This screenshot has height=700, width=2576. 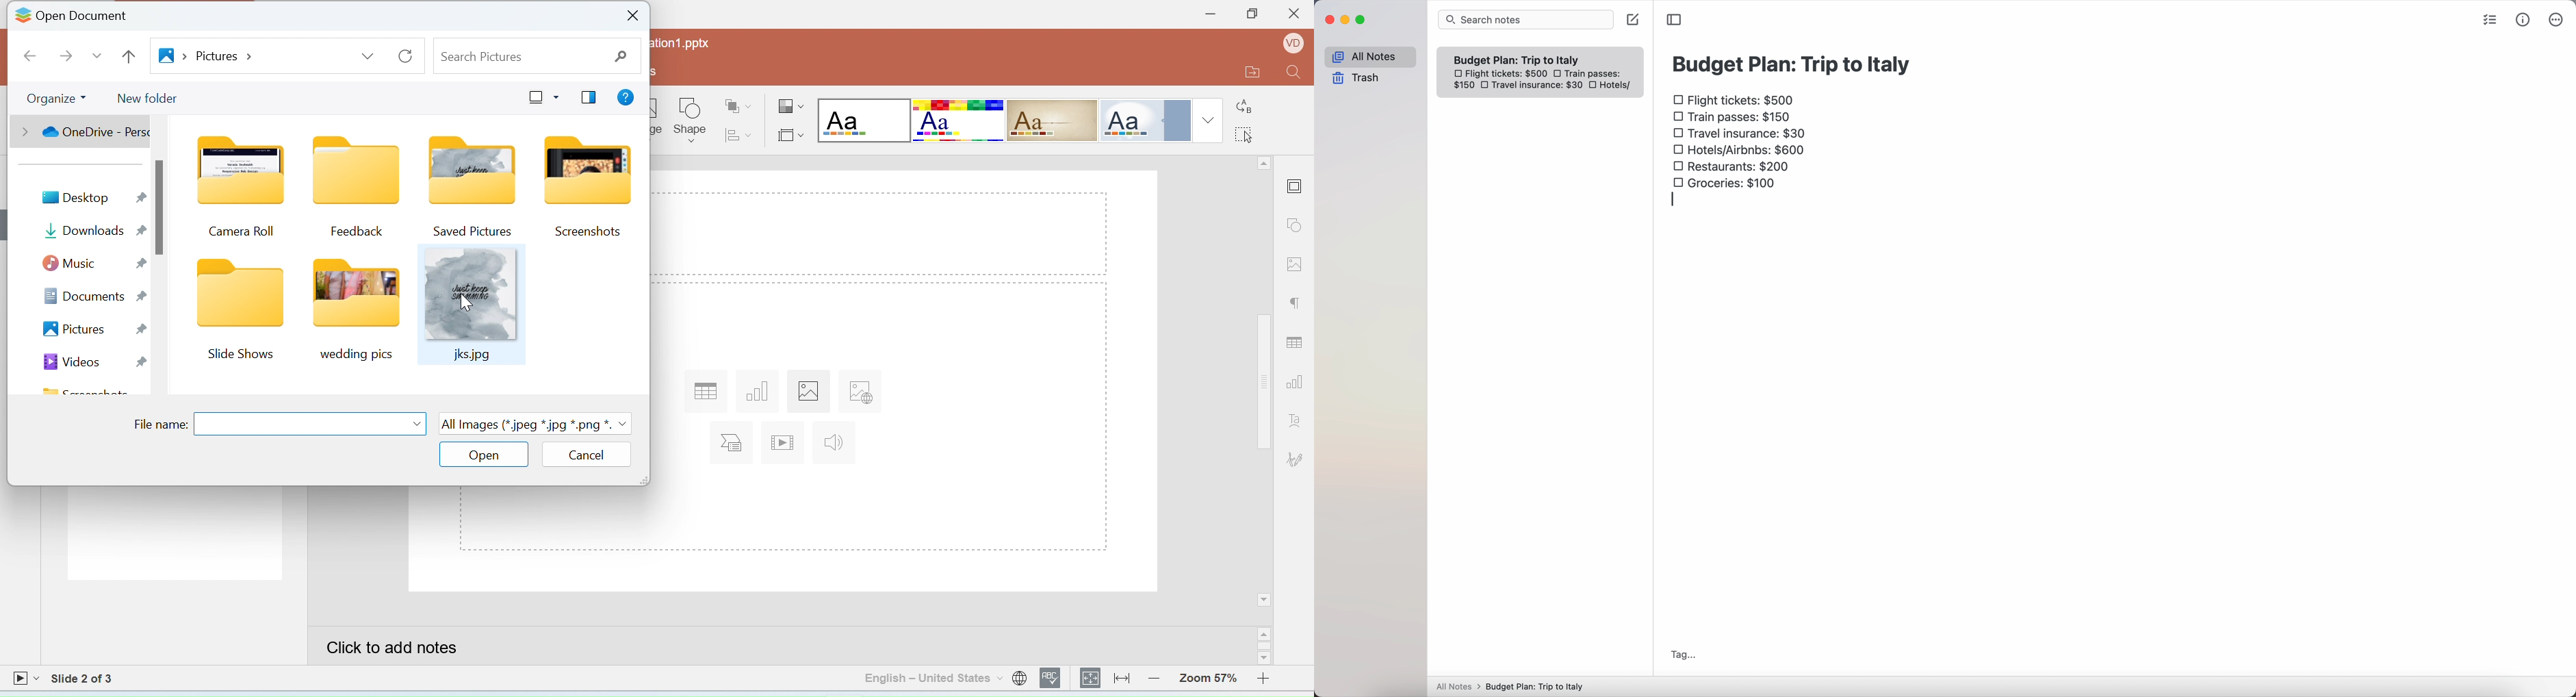 I want to click on travel insurance: $30 checkbox, so click(x=1741, y=133).